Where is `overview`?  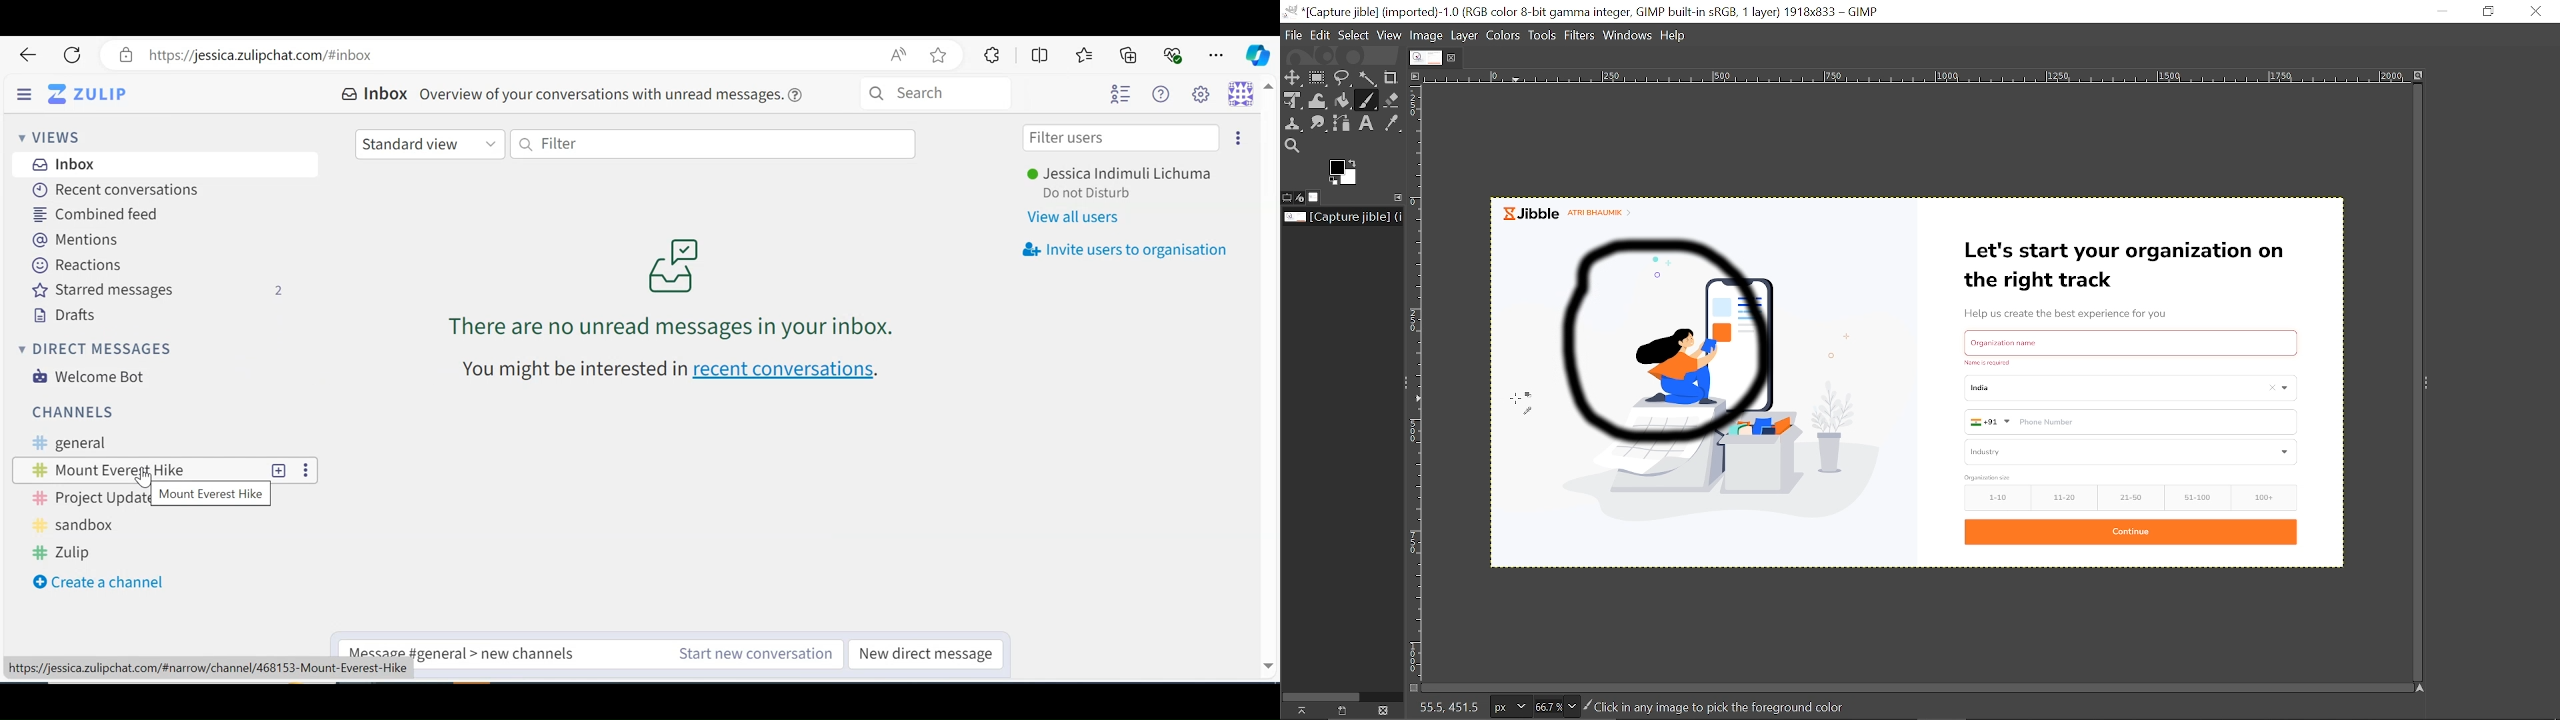
overview is located at coordinates (617, 93).